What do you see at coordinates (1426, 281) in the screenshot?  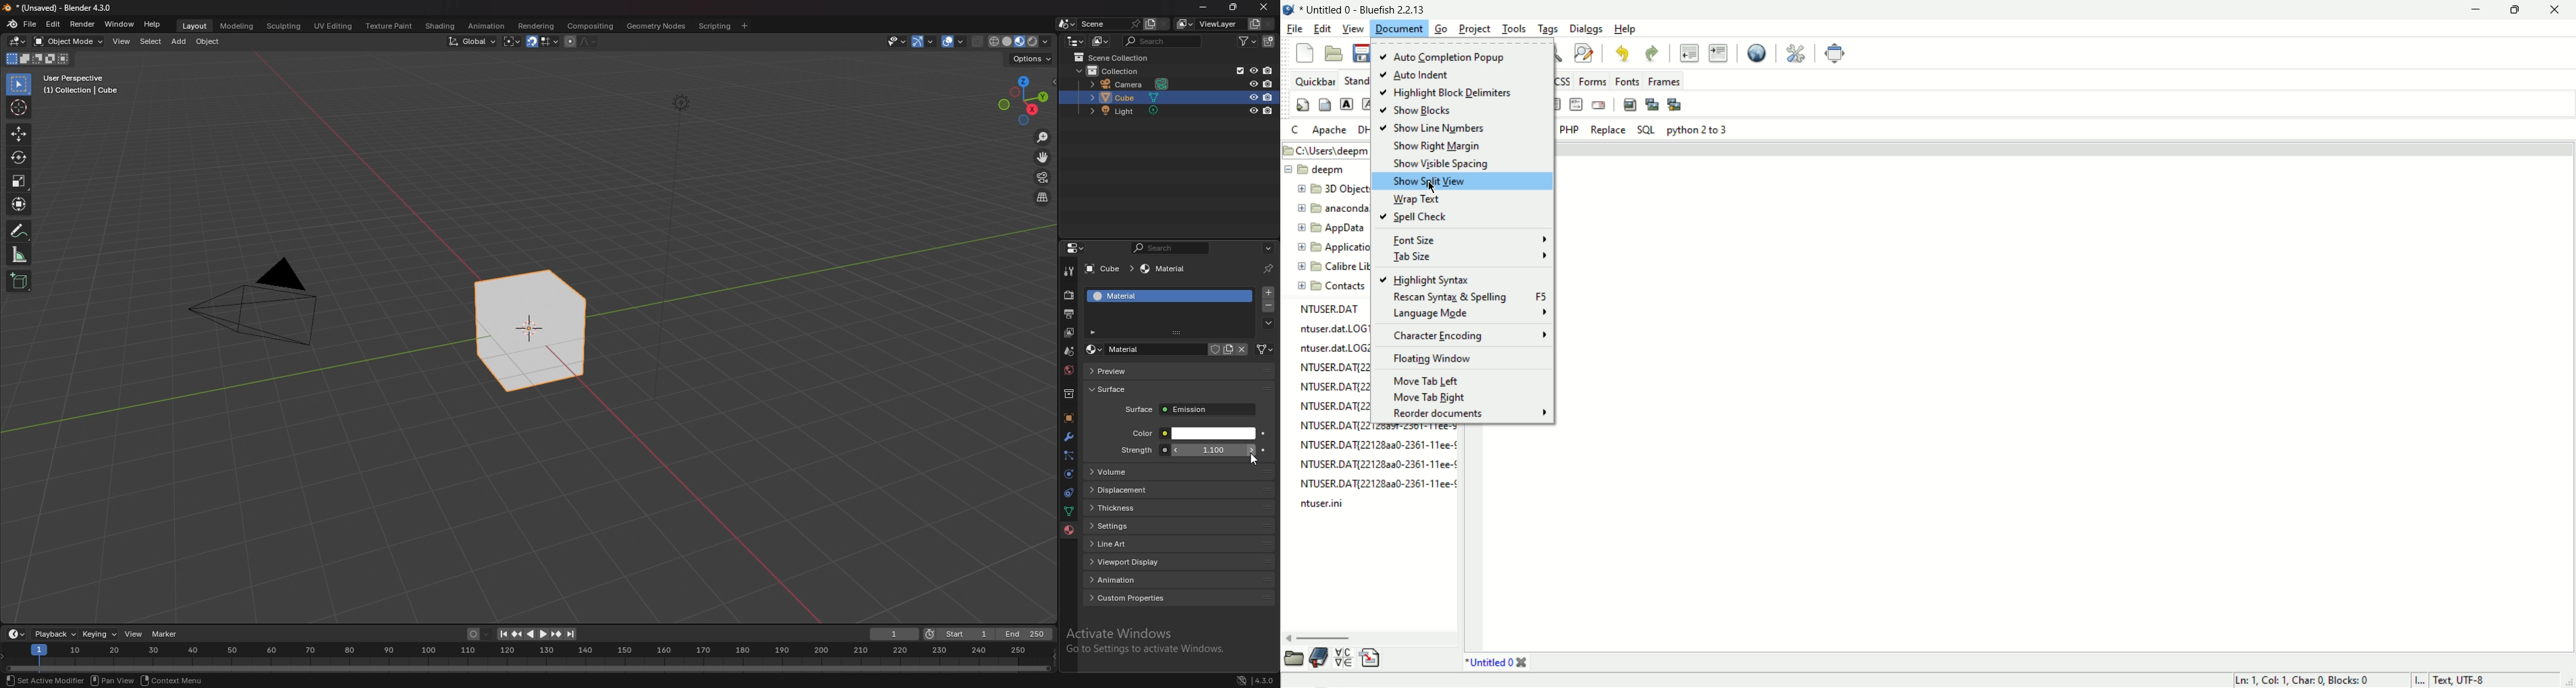 I see `highligh syntax` at bounding box center [1426, 281].